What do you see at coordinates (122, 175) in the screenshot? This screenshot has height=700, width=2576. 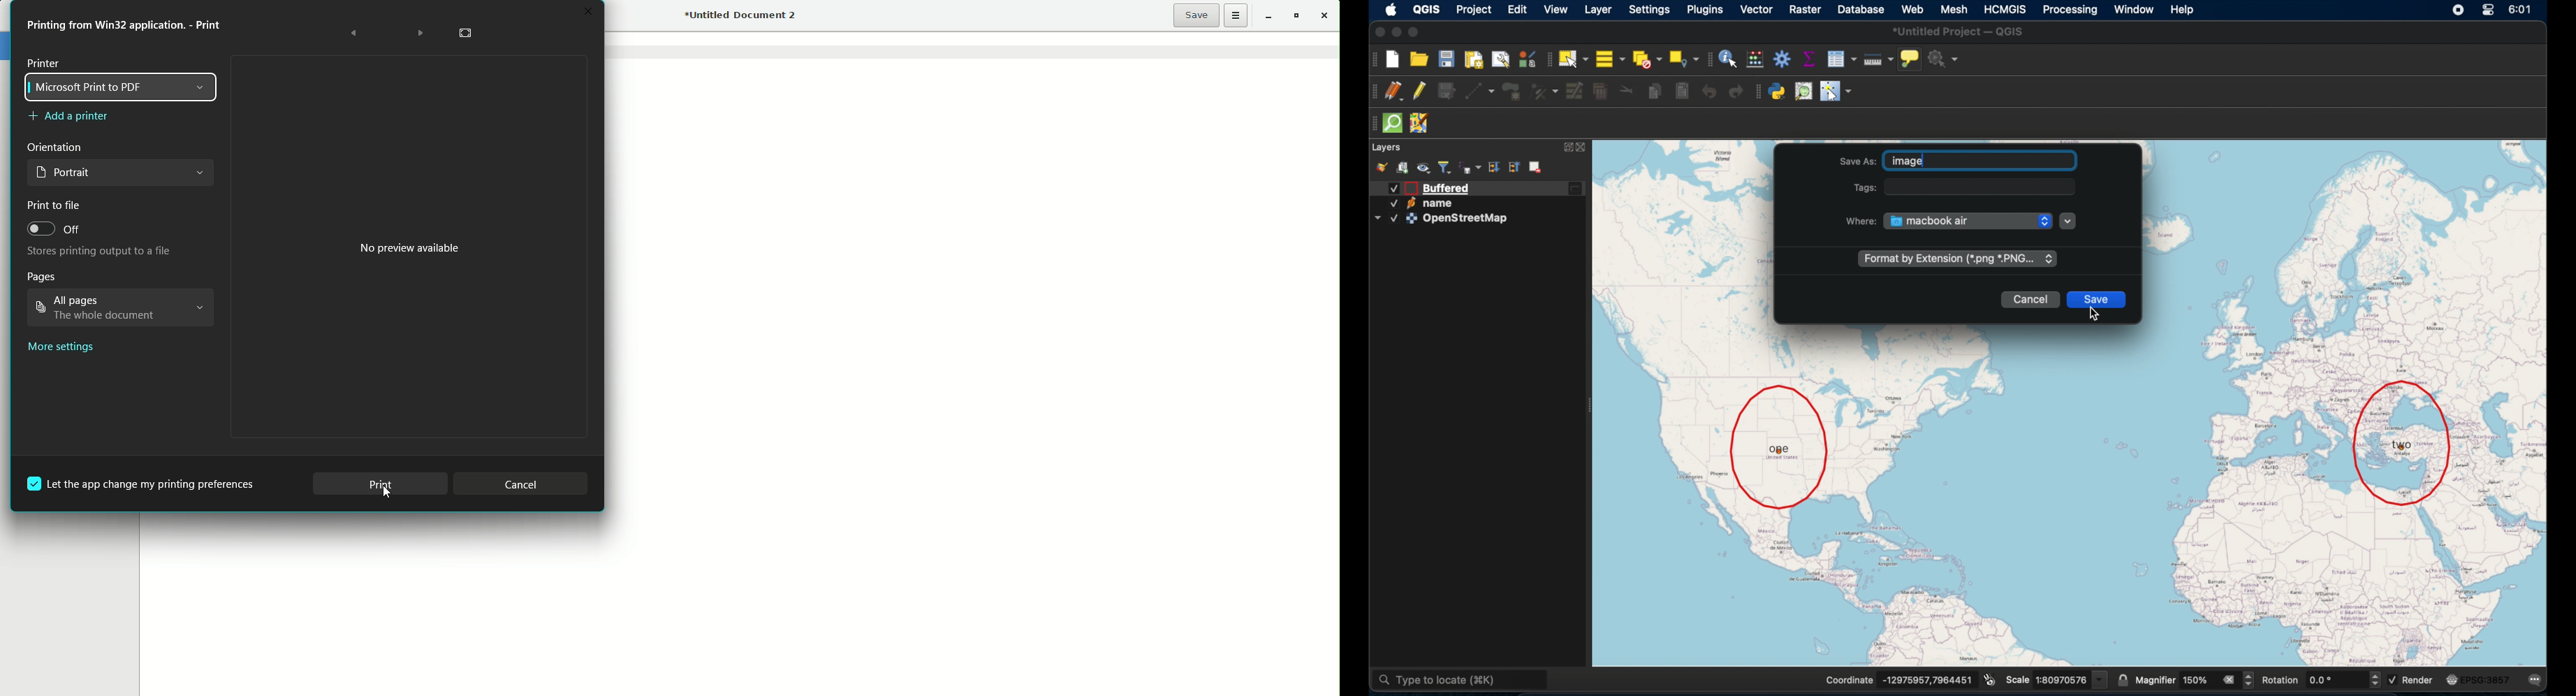 I see `Portrait` at bounding box center [122, 175].